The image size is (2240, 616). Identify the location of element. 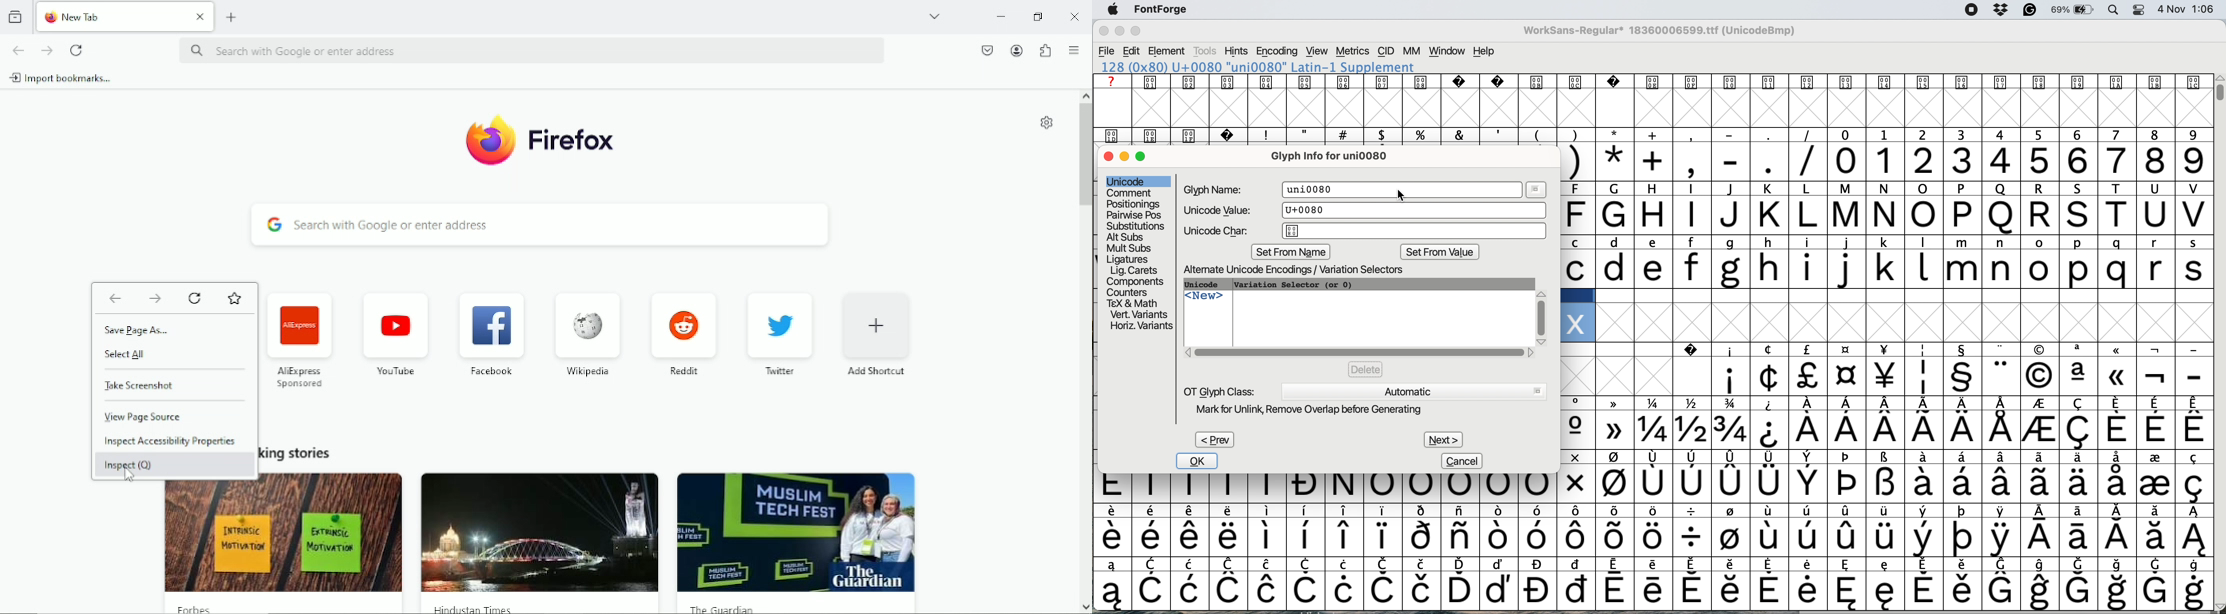
(1169, 52).